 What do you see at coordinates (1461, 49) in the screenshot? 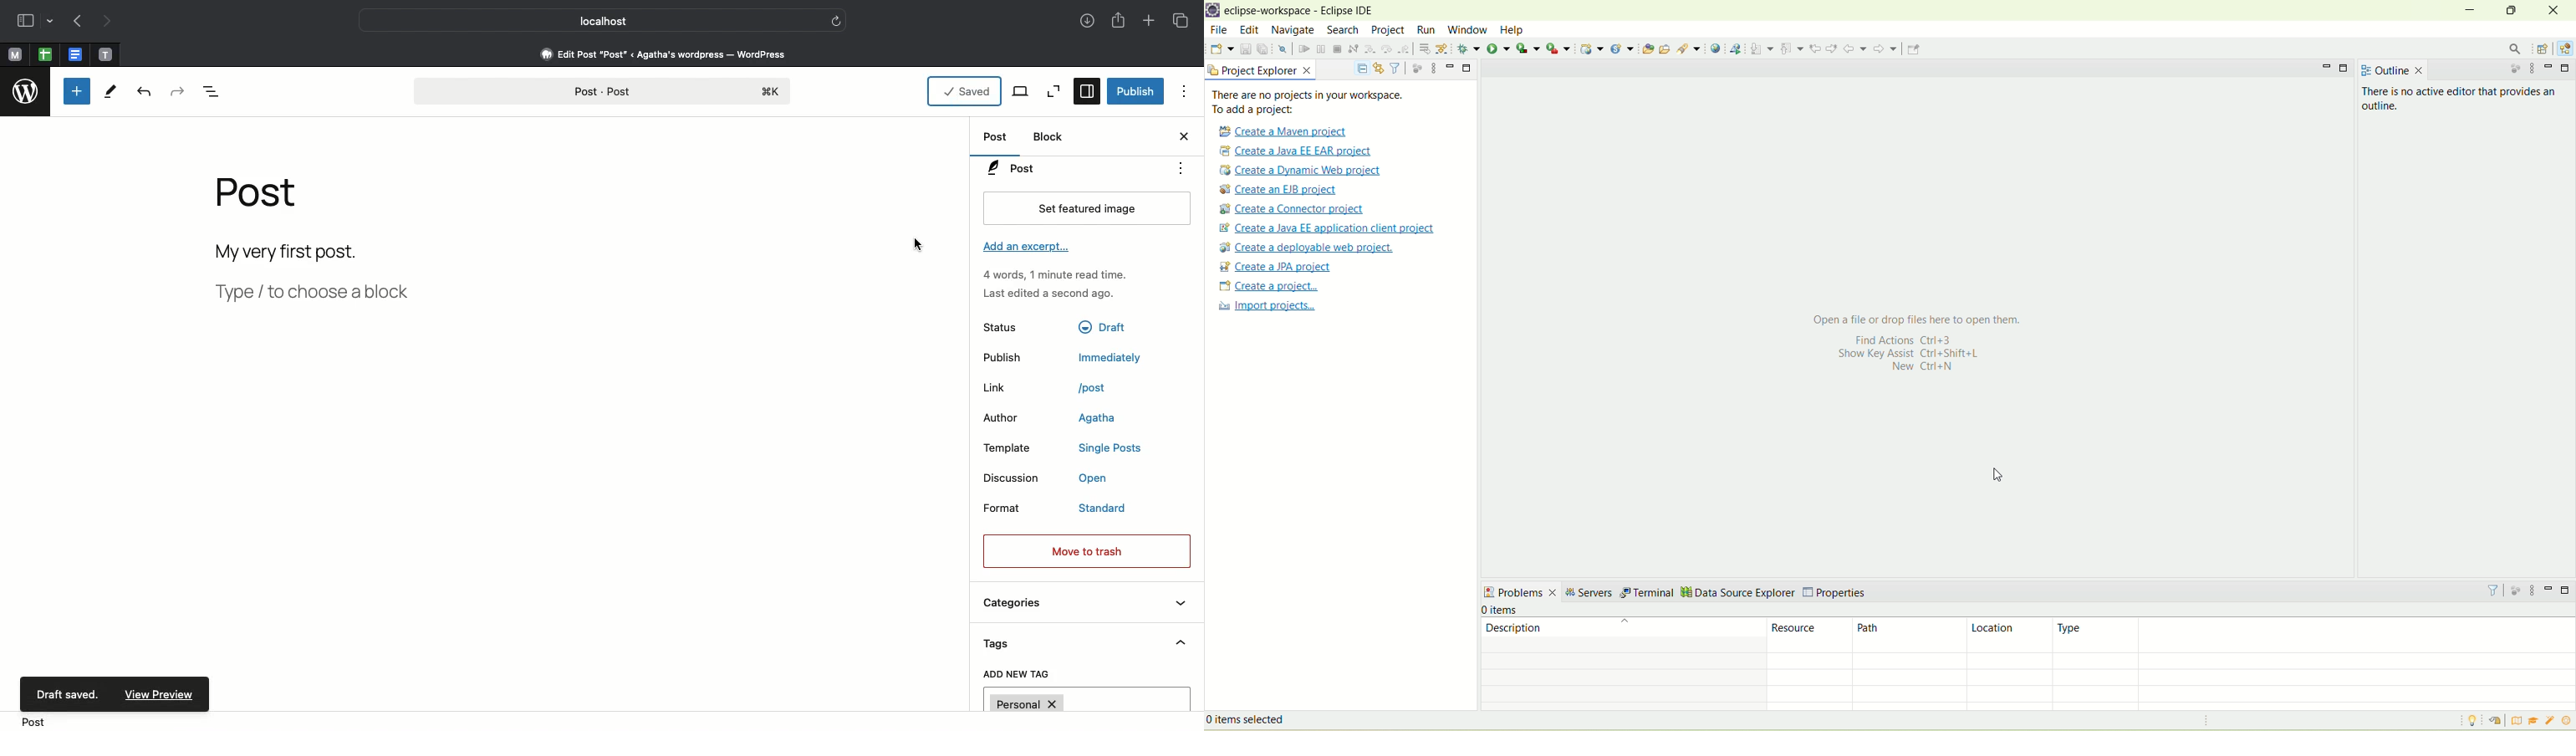
I see `step return` at bounding box center [1461, 49].